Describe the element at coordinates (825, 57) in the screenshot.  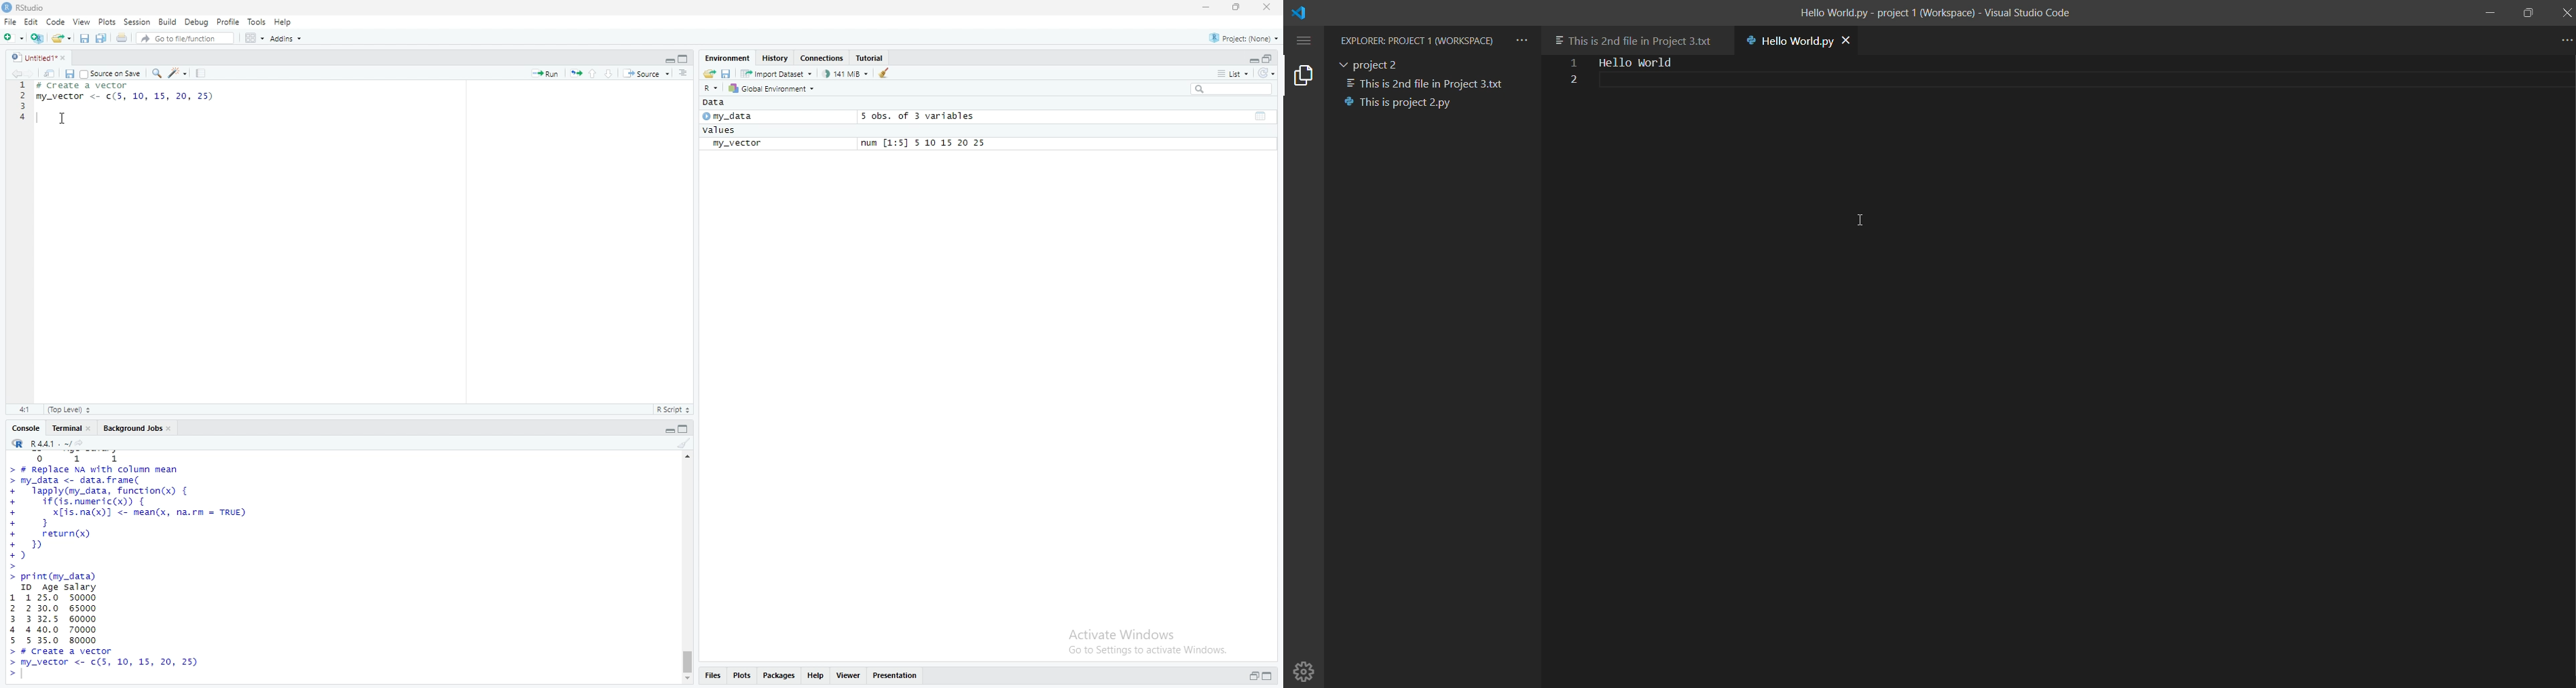
I see `Connections` at that location.